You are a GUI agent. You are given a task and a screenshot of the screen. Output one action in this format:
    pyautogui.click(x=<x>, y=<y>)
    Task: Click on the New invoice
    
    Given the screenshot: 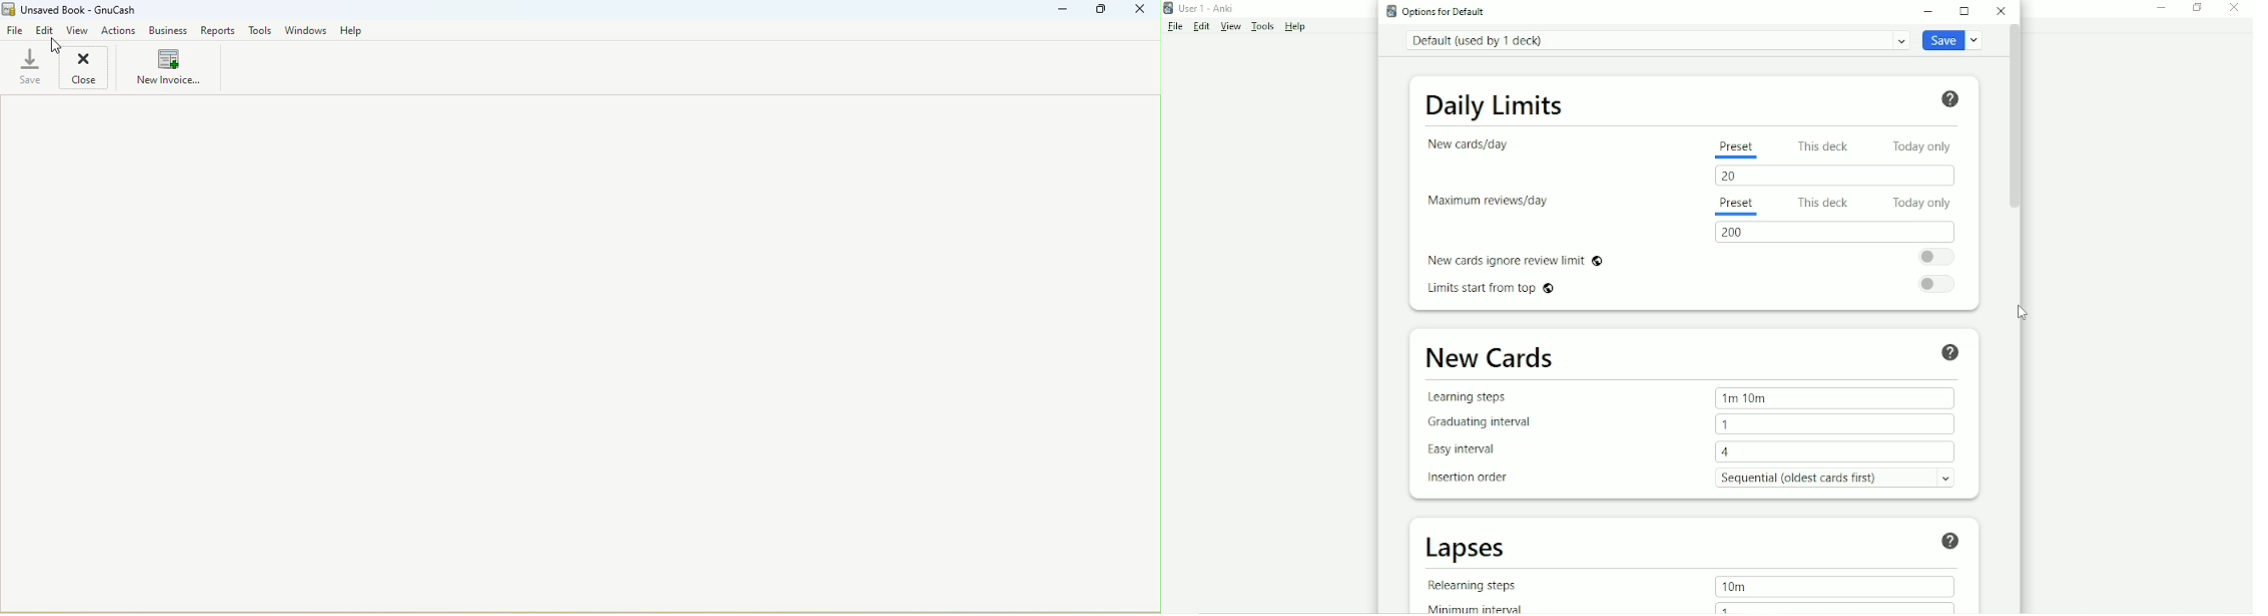 What is the action you would take?
    pyautogui.click(x=168, y=69)
    